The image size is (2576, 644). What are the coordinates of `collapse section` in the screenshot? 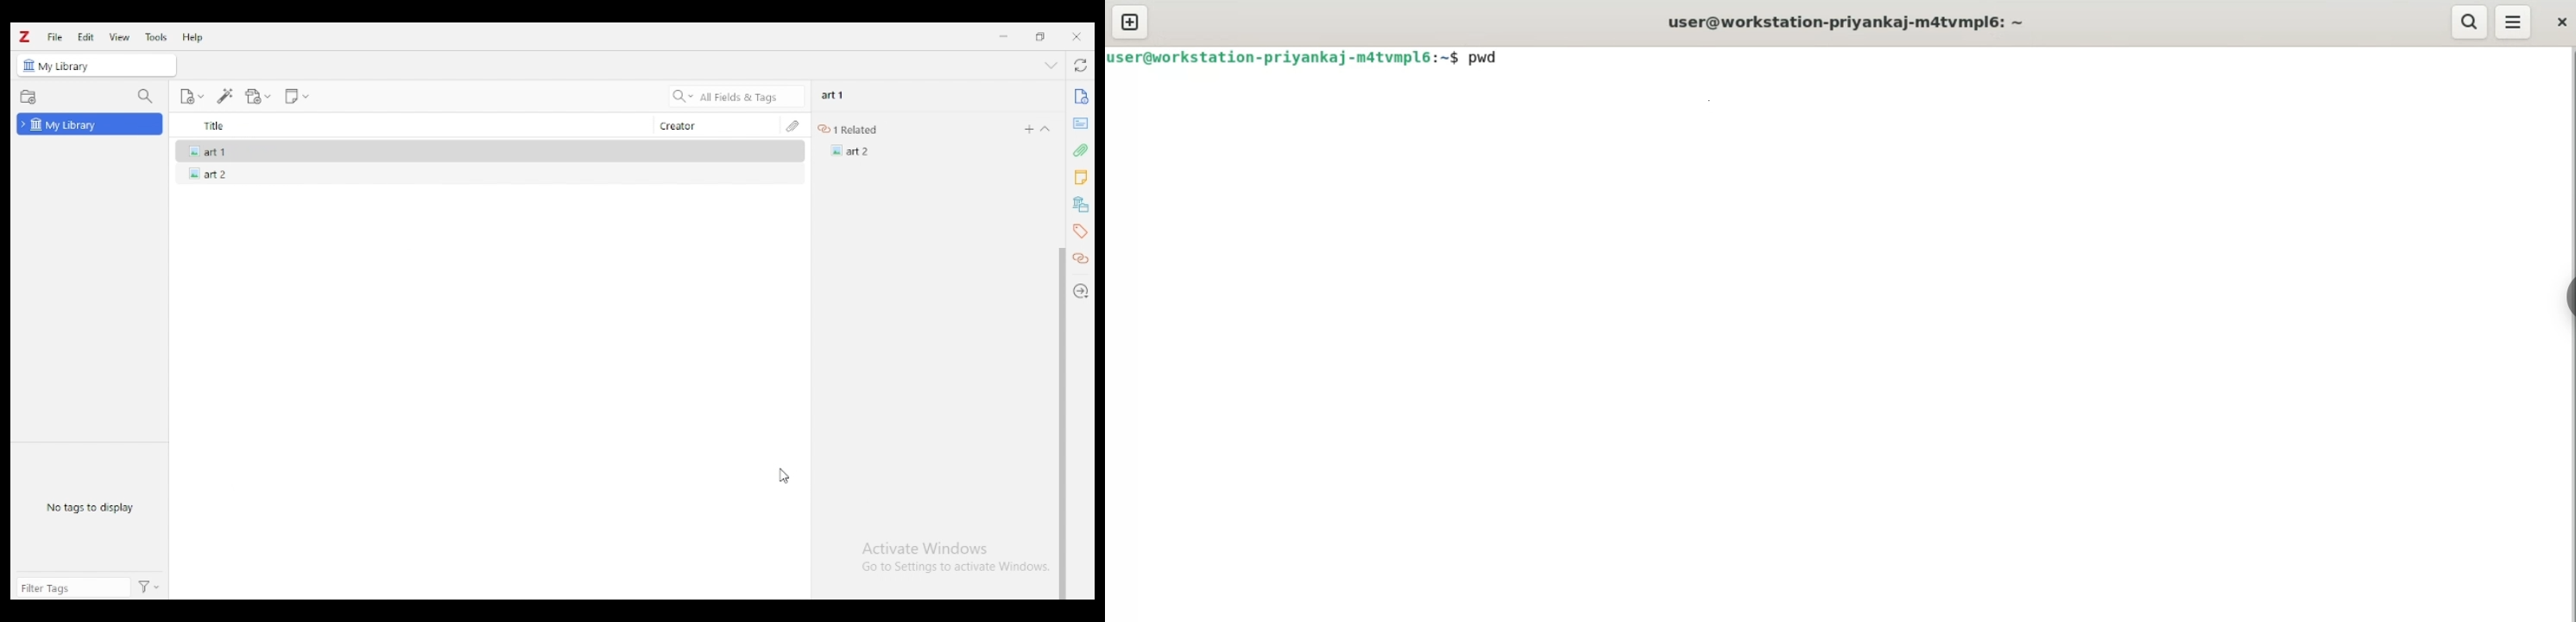 It's located at (1046, 129).